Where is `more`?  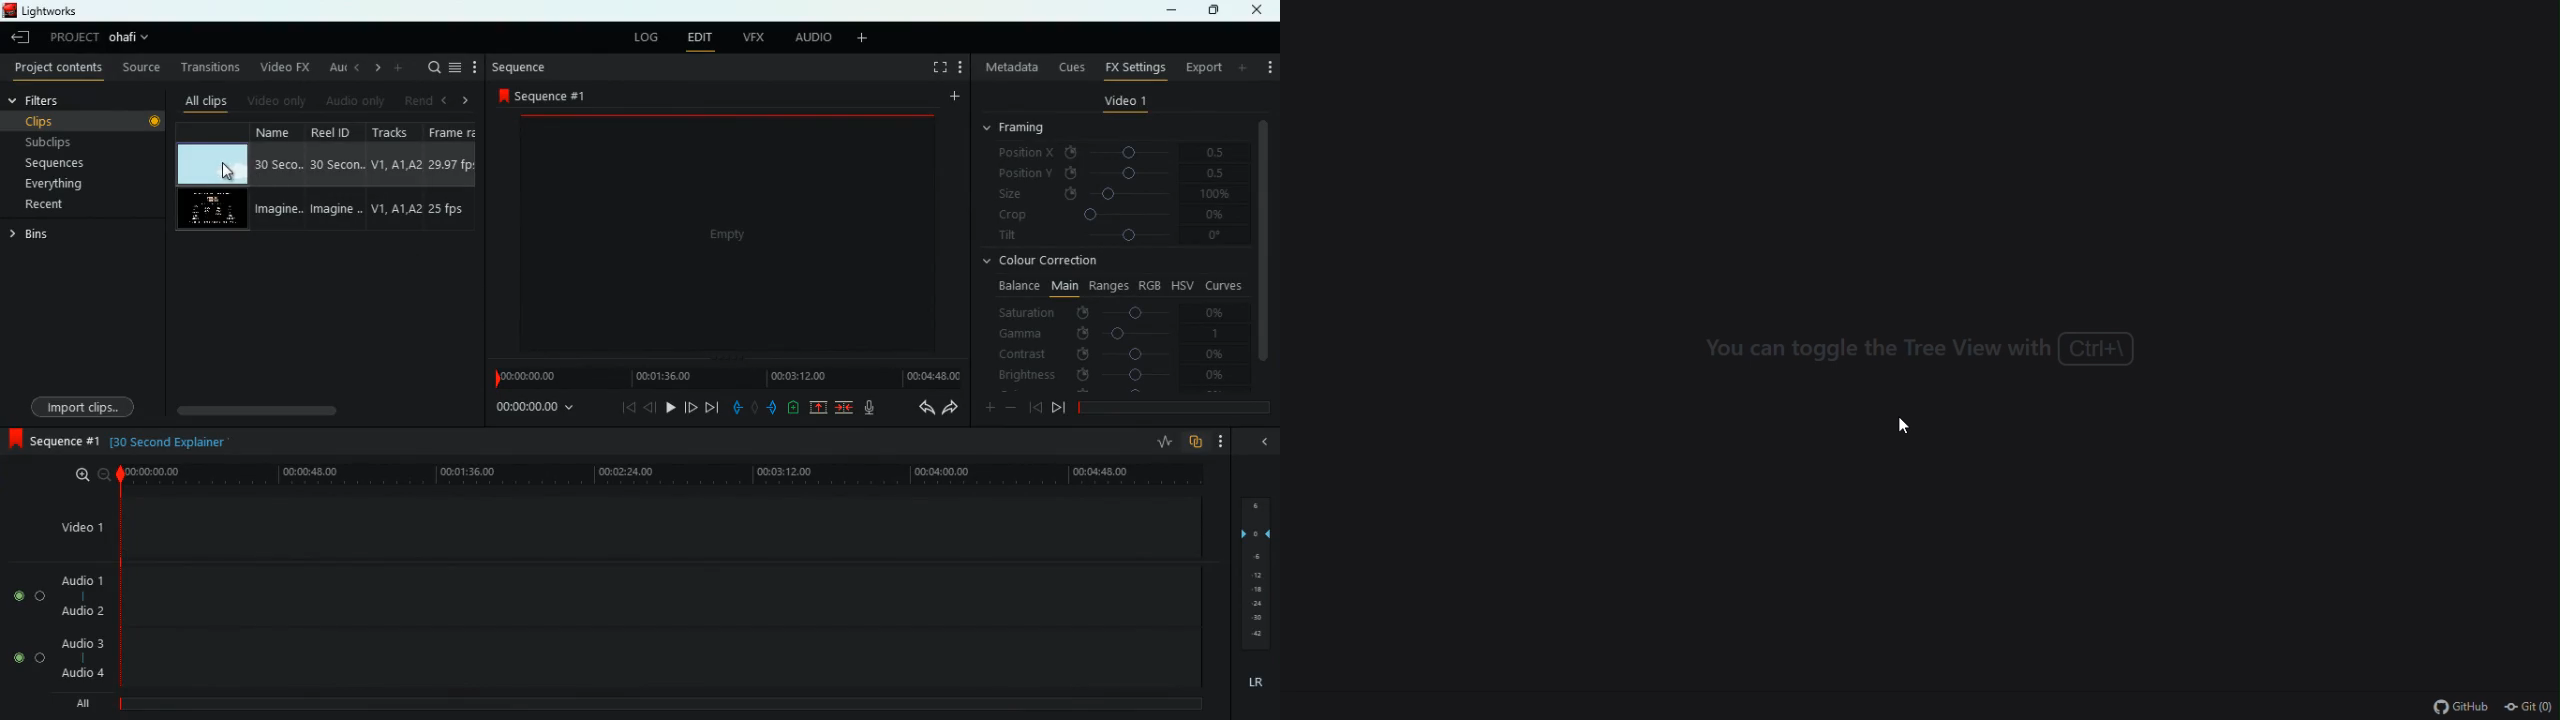 more is located at coordinates (1243, 67).